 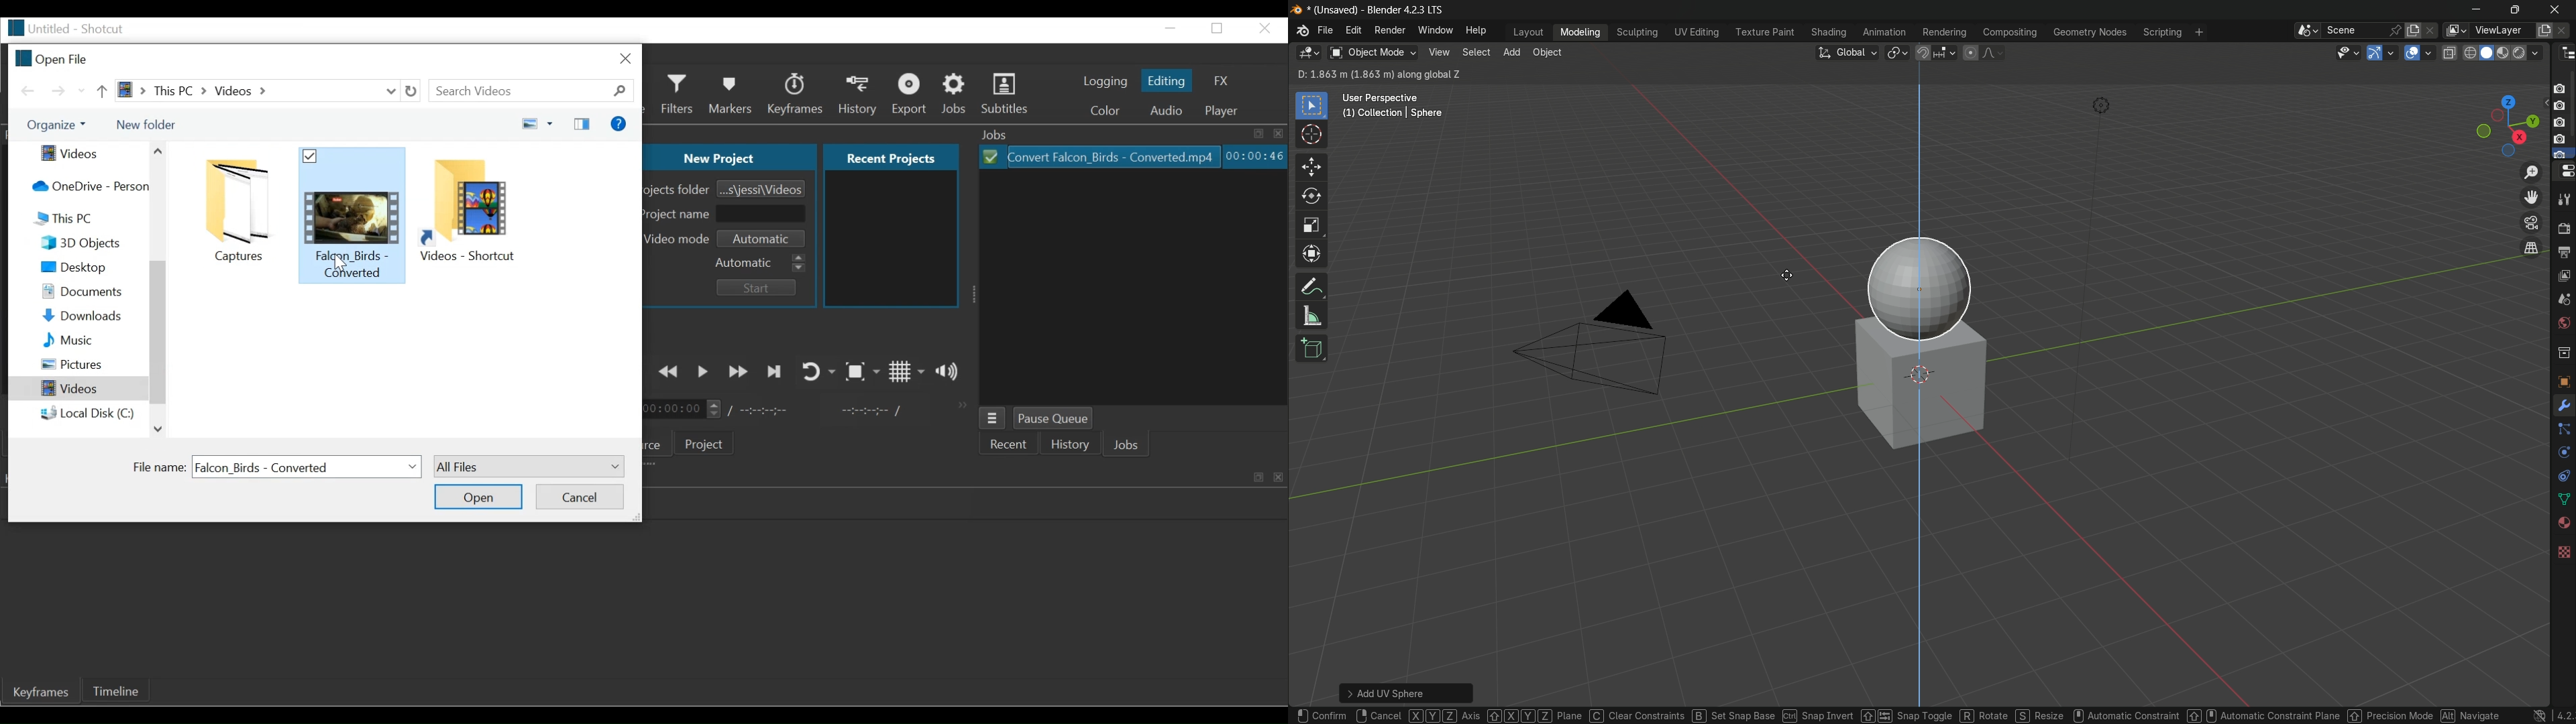 I want to click on minimize, so click(x=2476, y=11).